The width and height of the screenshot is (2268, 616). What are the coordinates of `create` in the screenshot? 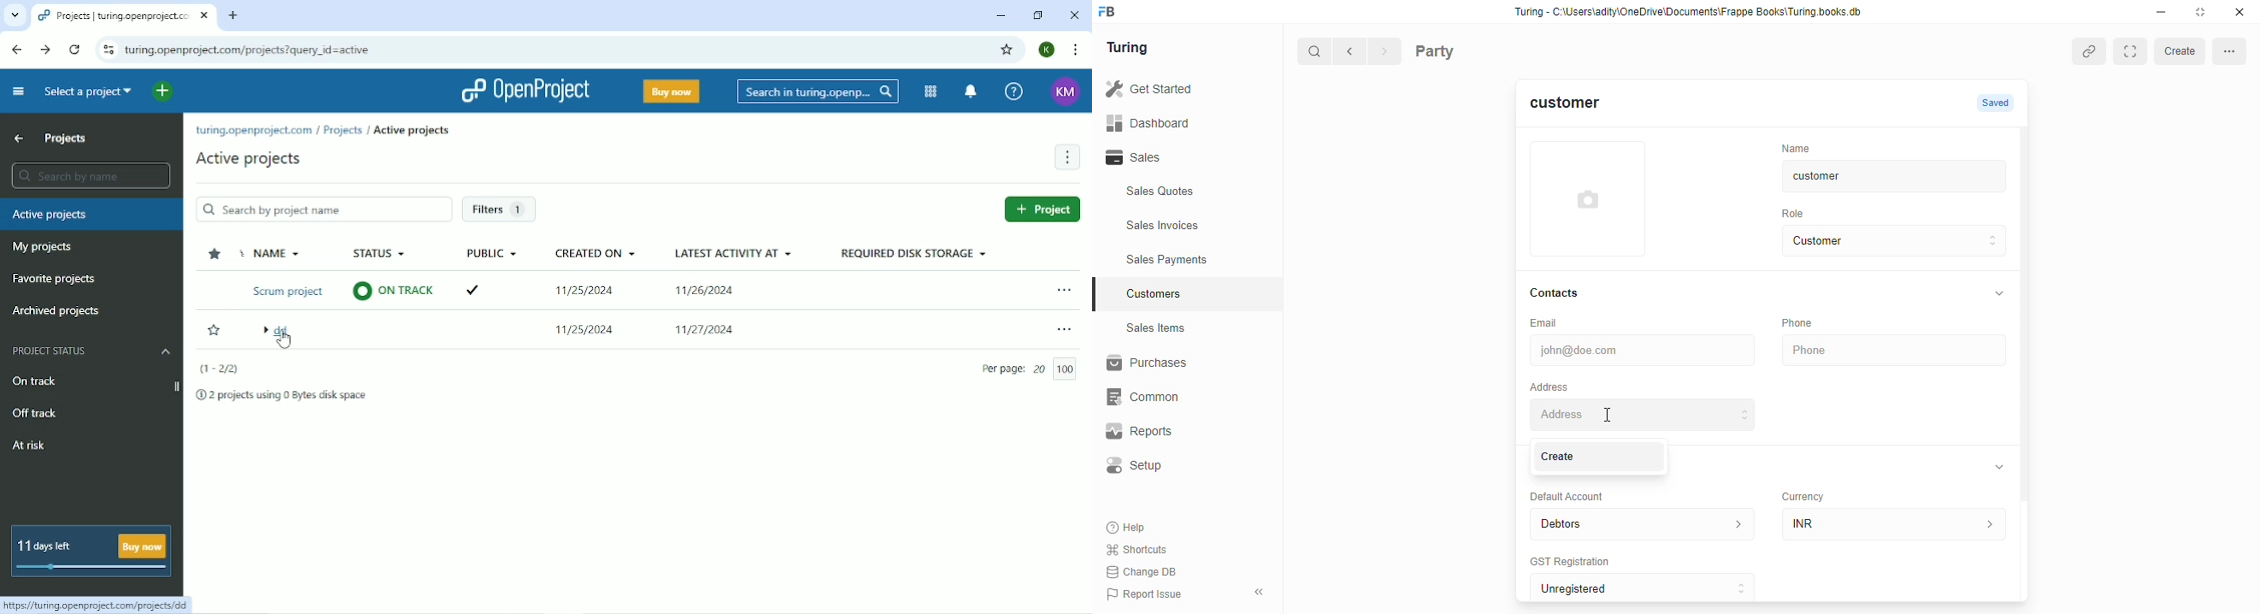 It's located at (2179, 52).